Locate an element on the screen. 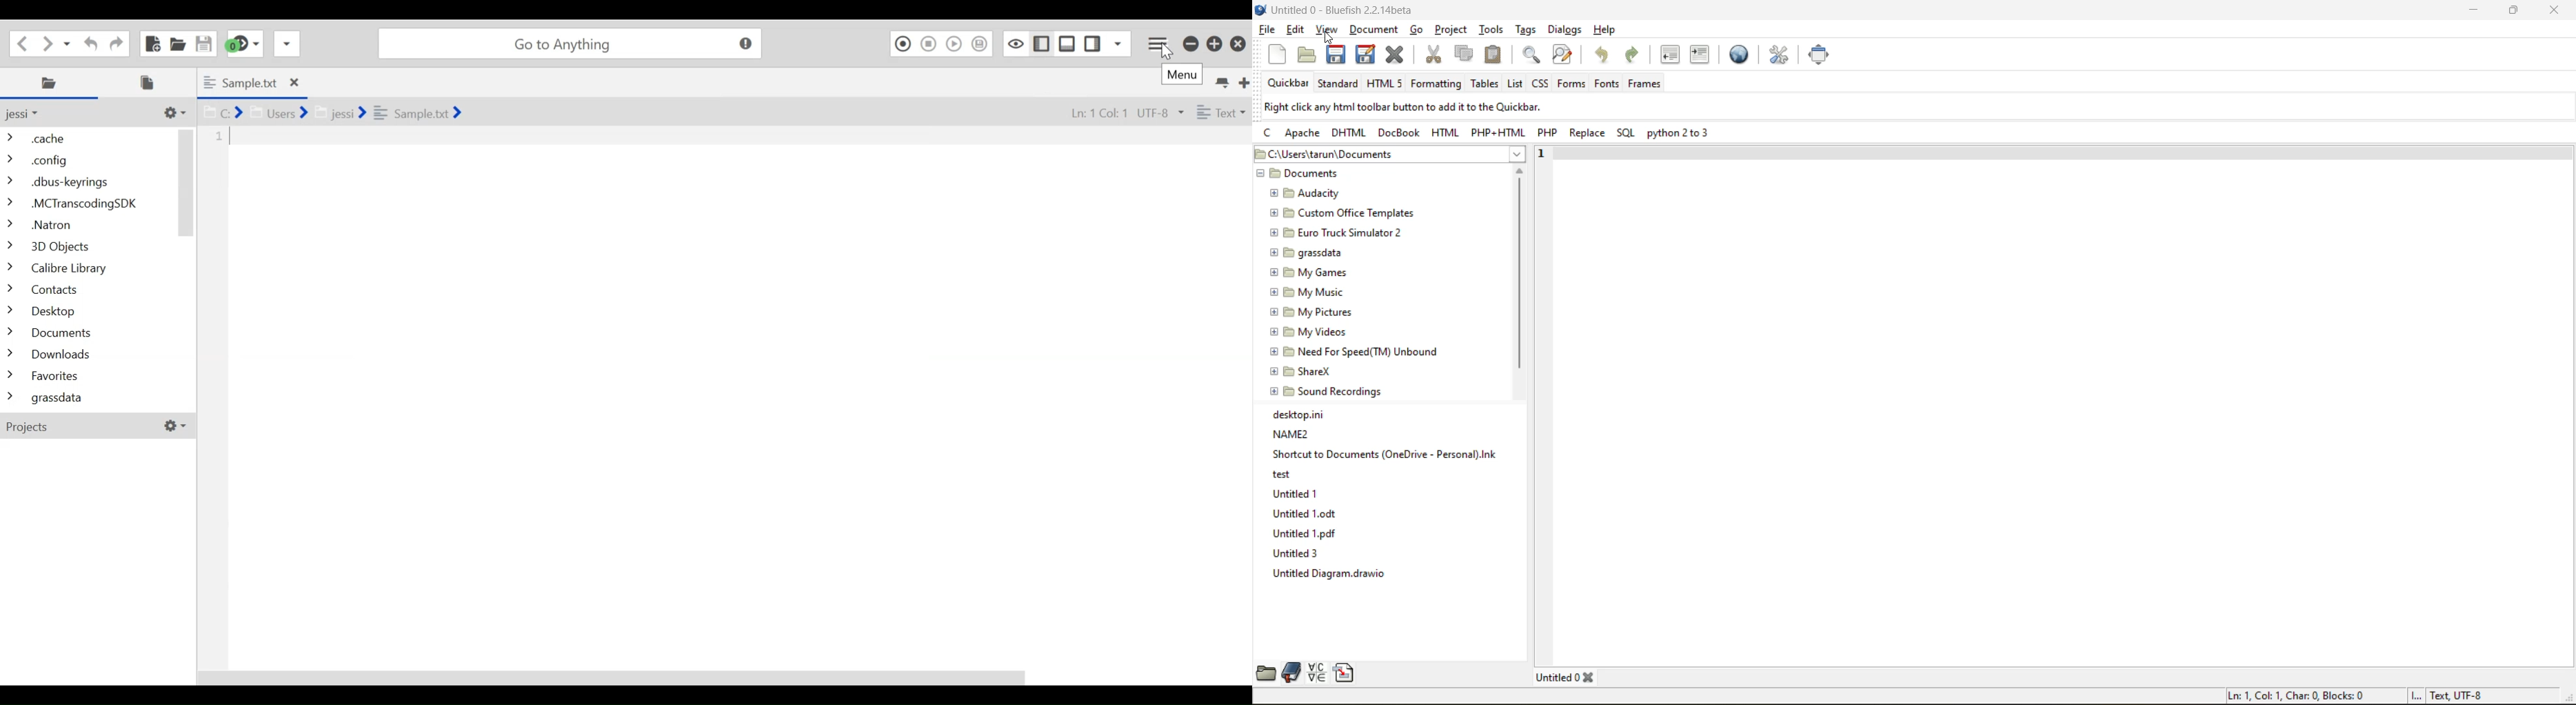 The width and height of the screenshot is (2576, 728). fonts is located at coordinates (1607, 83).